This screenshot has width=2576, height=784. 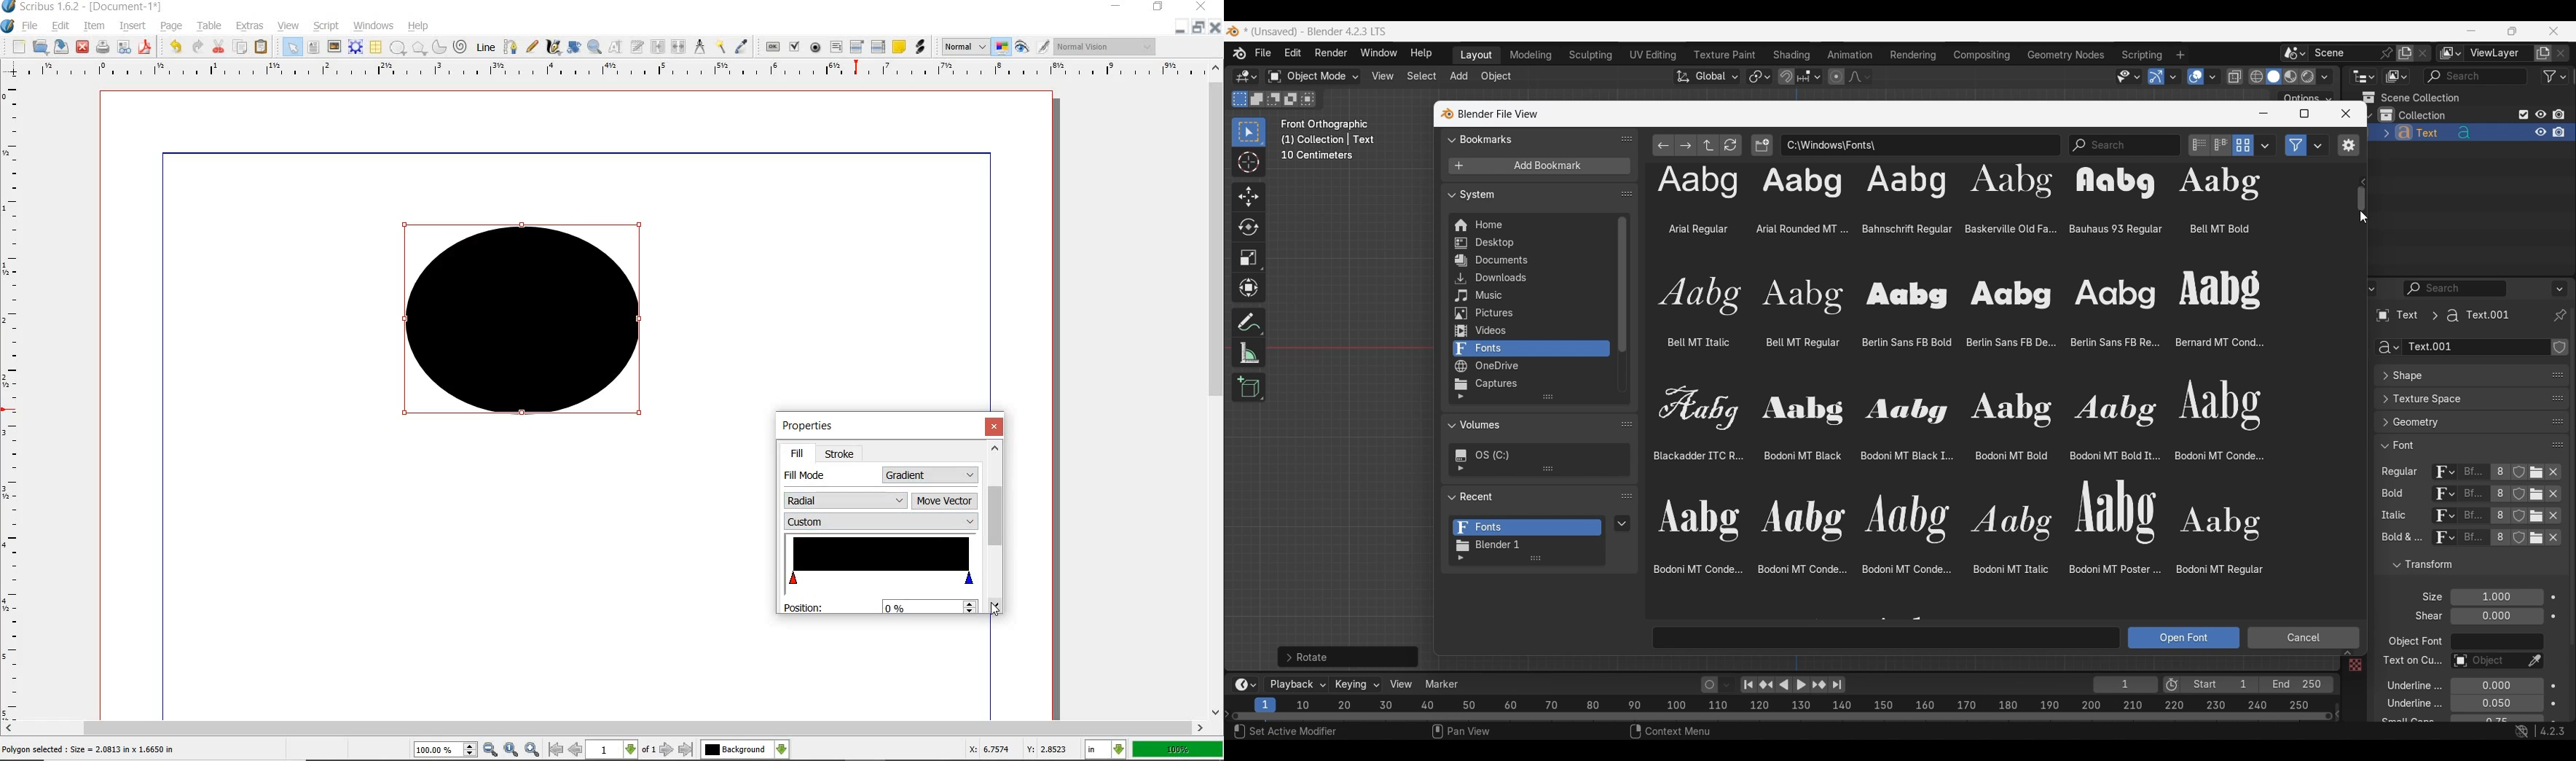 What do you see at coordinates (1461, 397) in the screenshot?
I see `Show filtering options` at bounding box center [1461, 397].